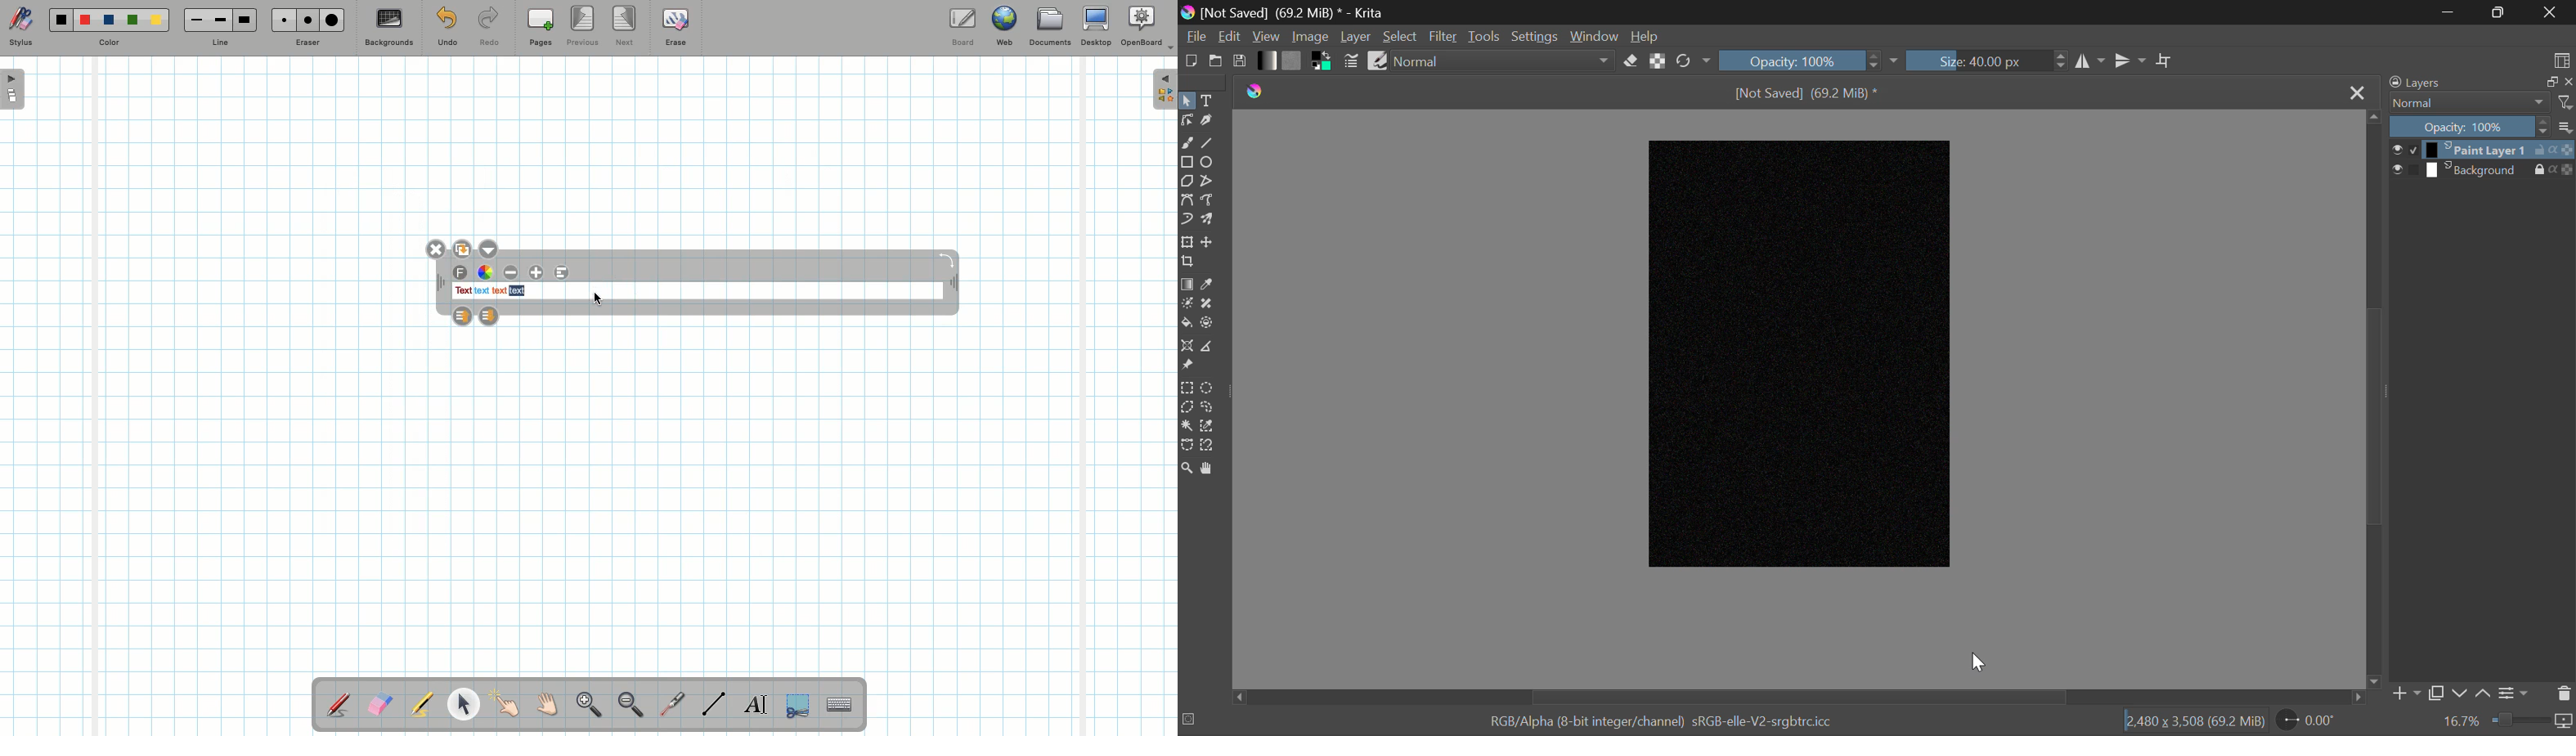 This screenshot has height=756, width=2576. Describe the element at coordinates (1208, 284) in the screenshot. I see `Eyedropper` at that location.